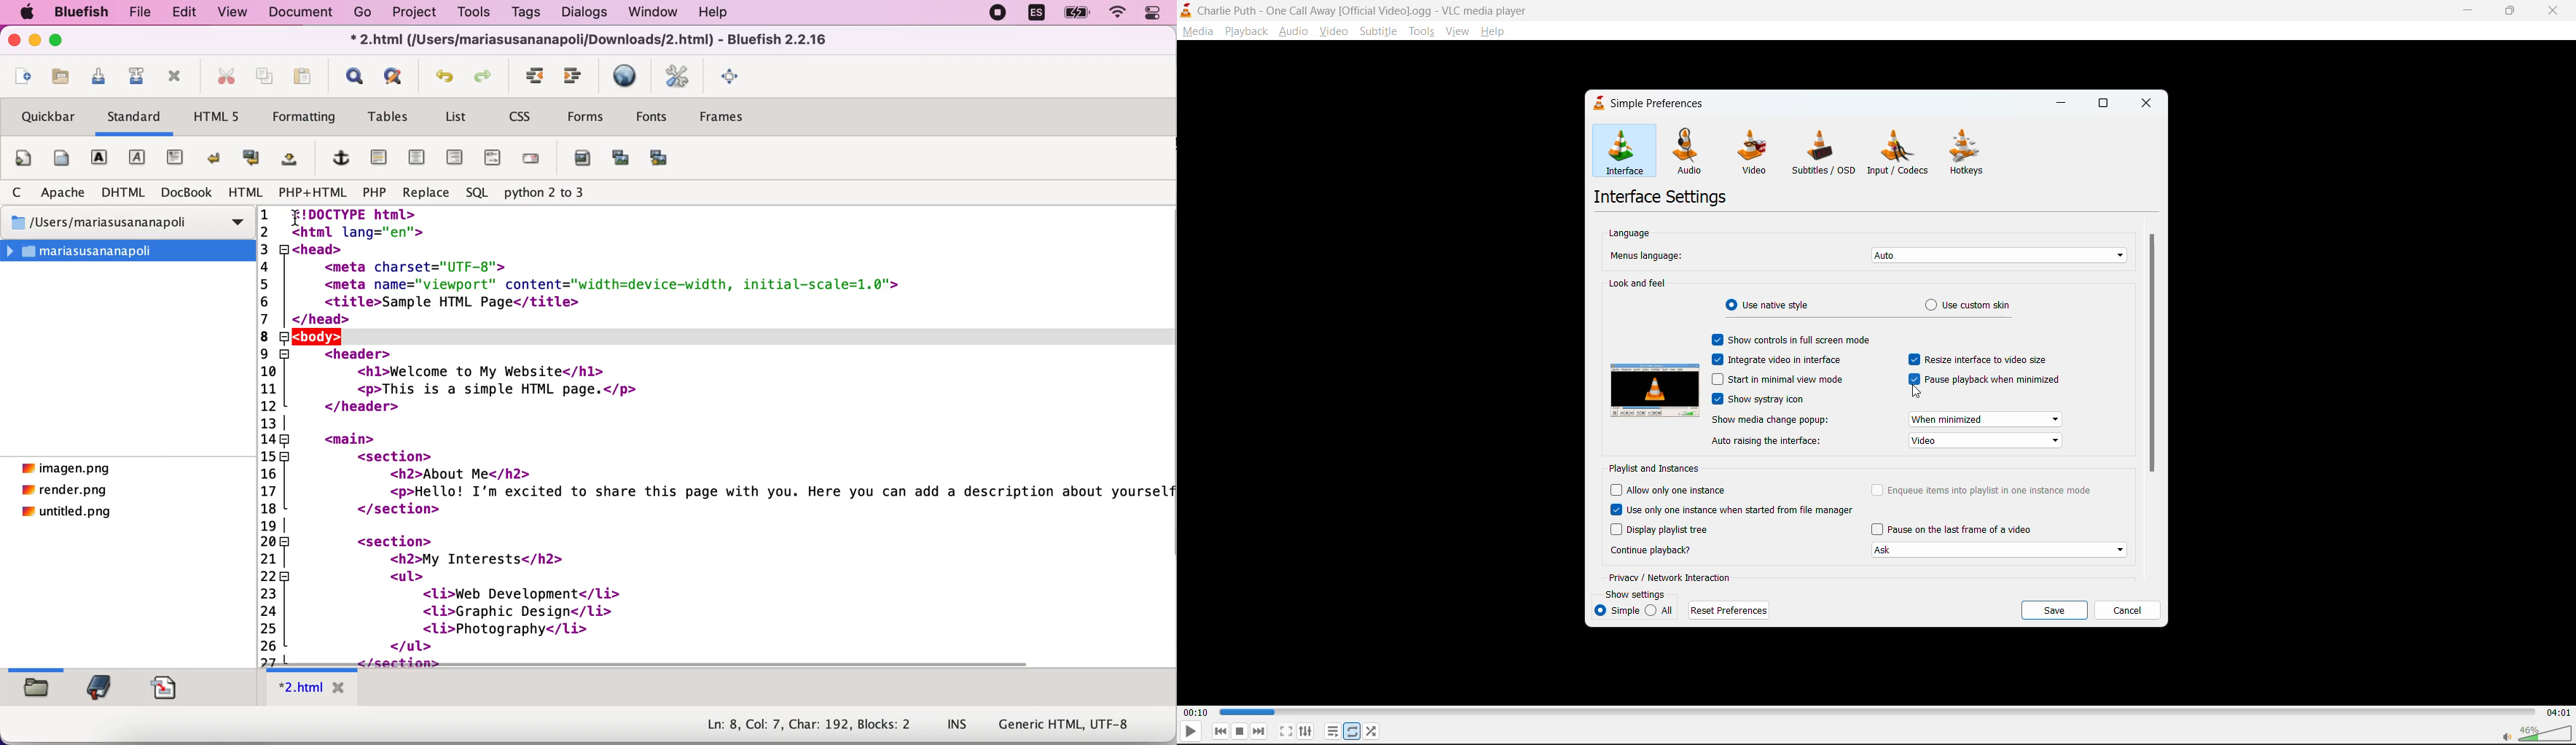 This screenshot has height=756, width=2576. What do you see at coordinates (1996, 257) in the screenshot?
I see `auto` at bounding box center [1996, 257].